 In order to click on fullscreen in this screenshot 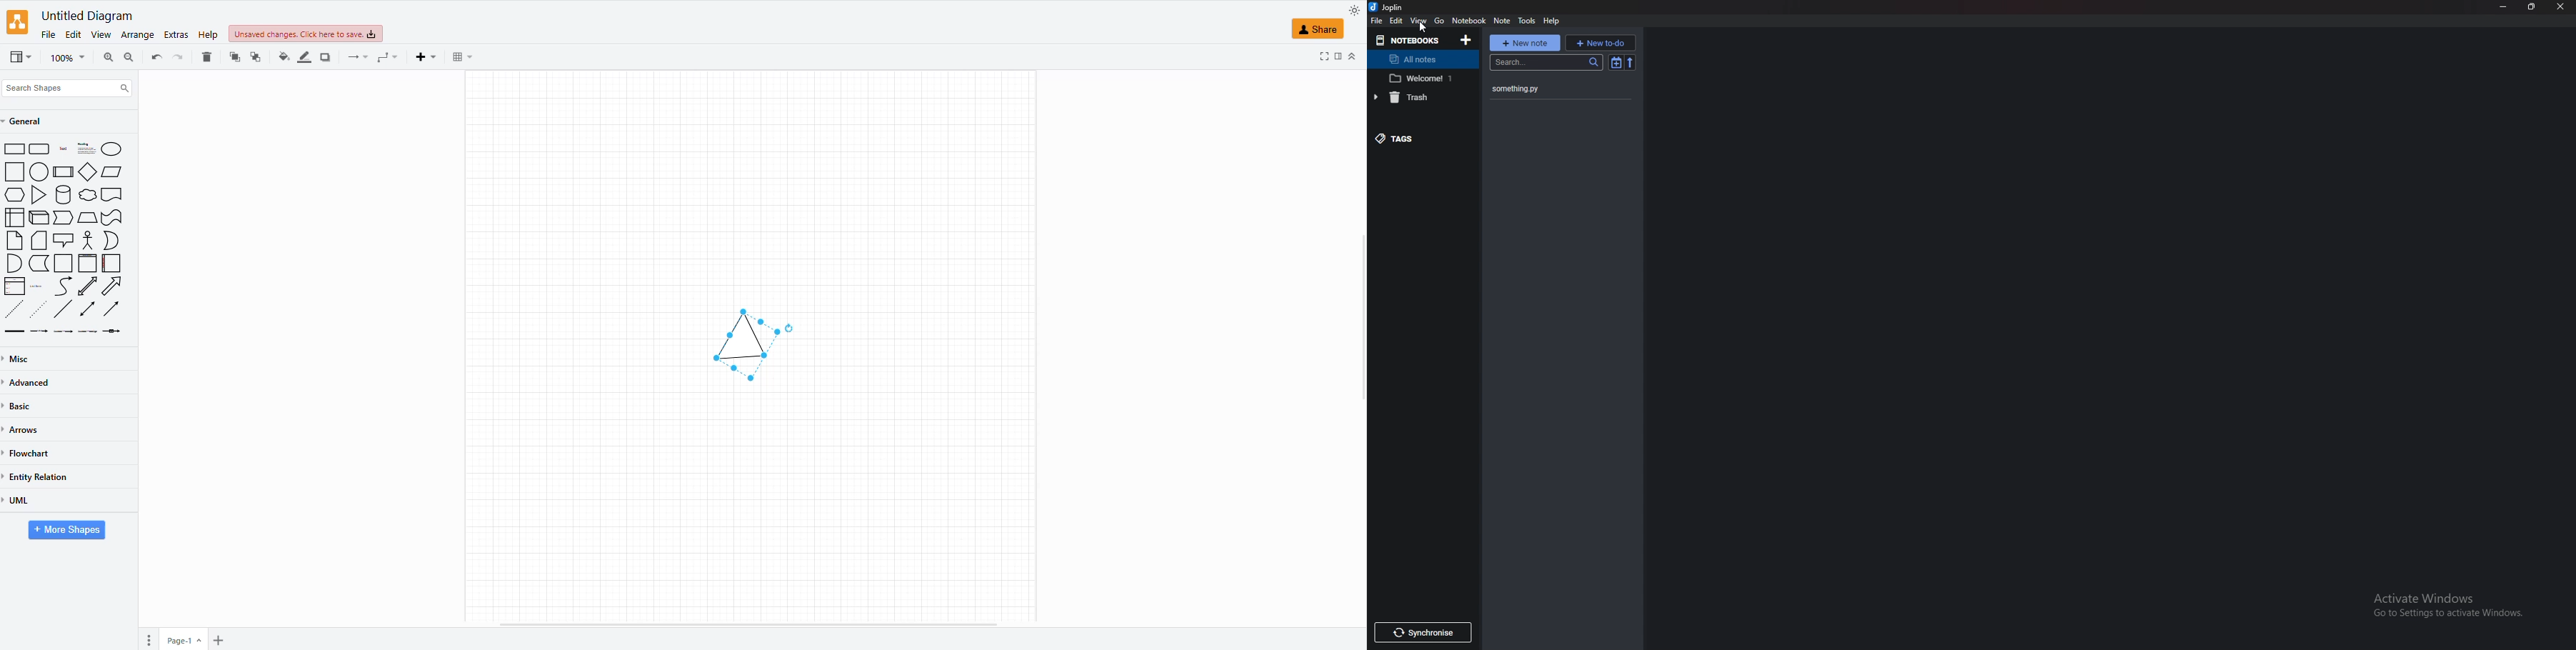, I will do `click(1323, 56)`.